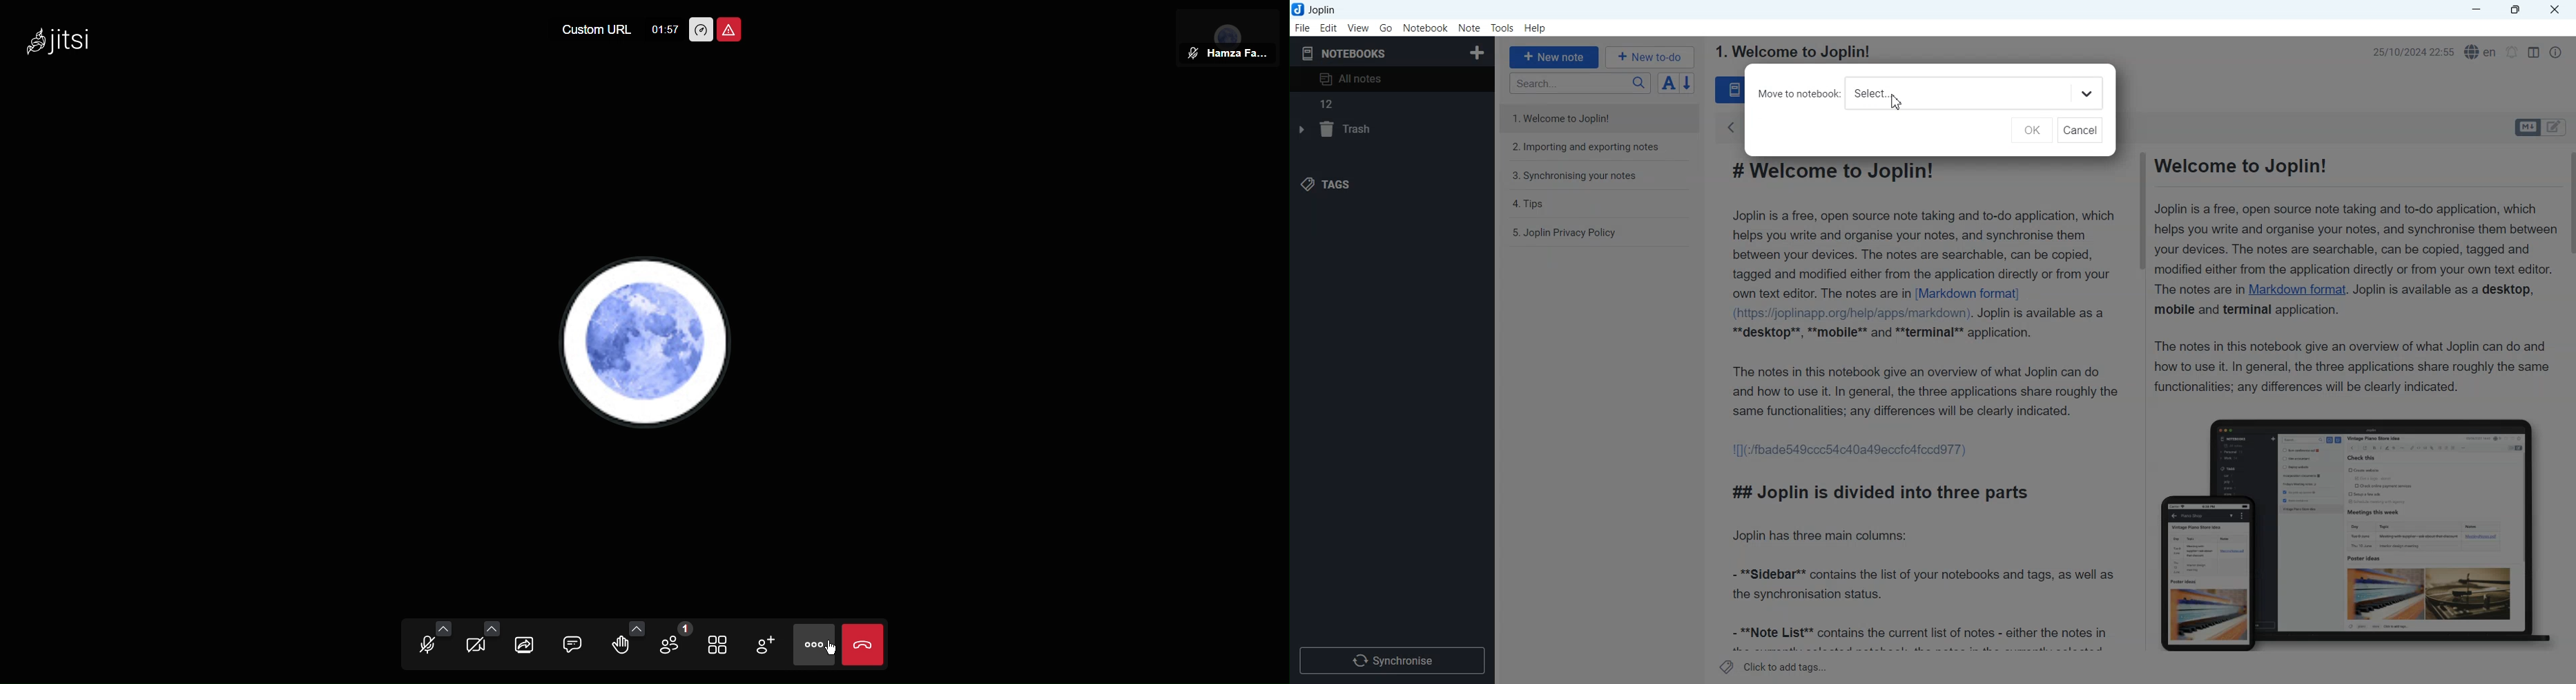 Image resolution: width=2576 pixels, height=700 pixels. Describe the element at coordinates (2351, 274) in the screenshot. I see `Welcome to Joplin!

Joplin is a free, open source note taking and to-do application, which
helps you write and organise your notes, and synchronise them between
your devices. The notes are searchable, can be copied, tagged and
modified either from the application directly or from your own text editor.
The notes are in Markdown format. Joplin is available as a desktop,
mobile and terminal application.

The notes in this notebook give an overview of what Joplin can do and
how to use it. In general, the three applications share roughly the same
functionalities; any differences will be clearly indicated.` at that location.